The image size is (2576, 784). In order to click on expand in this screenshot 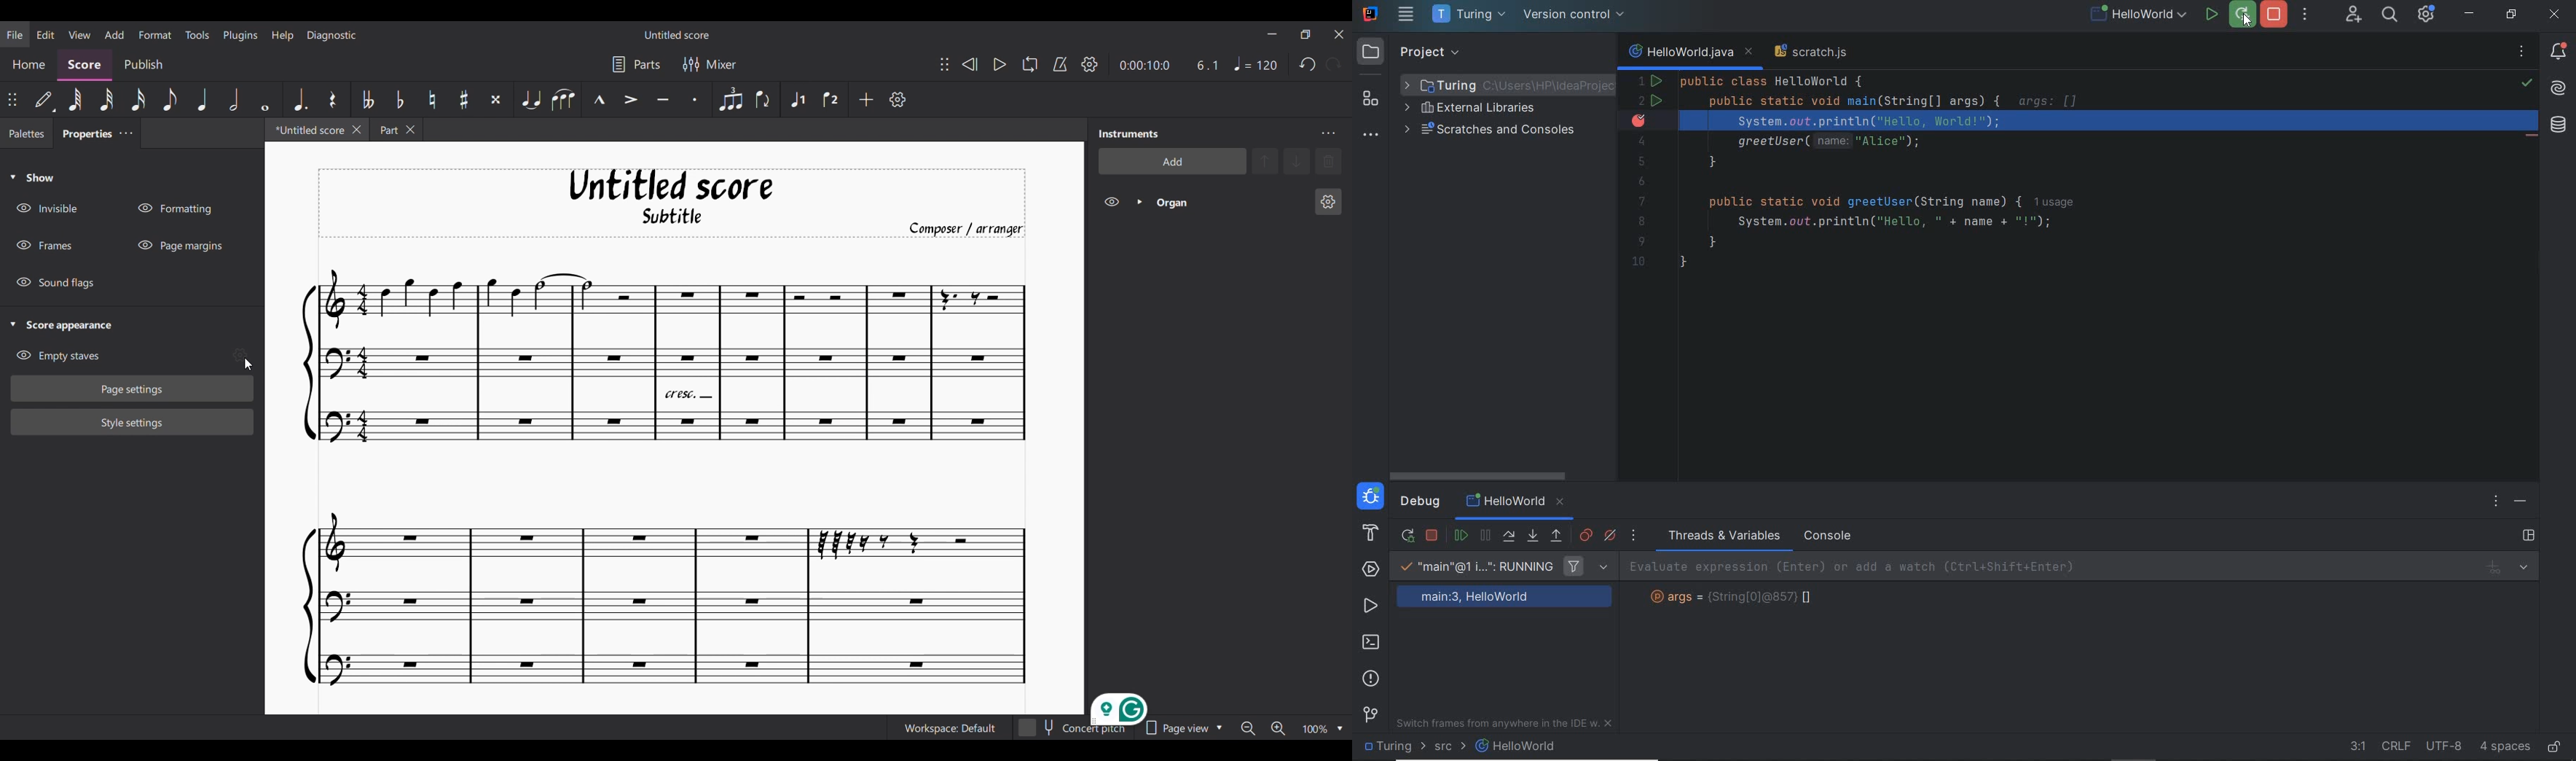, I will do `click(1603, 568)`.